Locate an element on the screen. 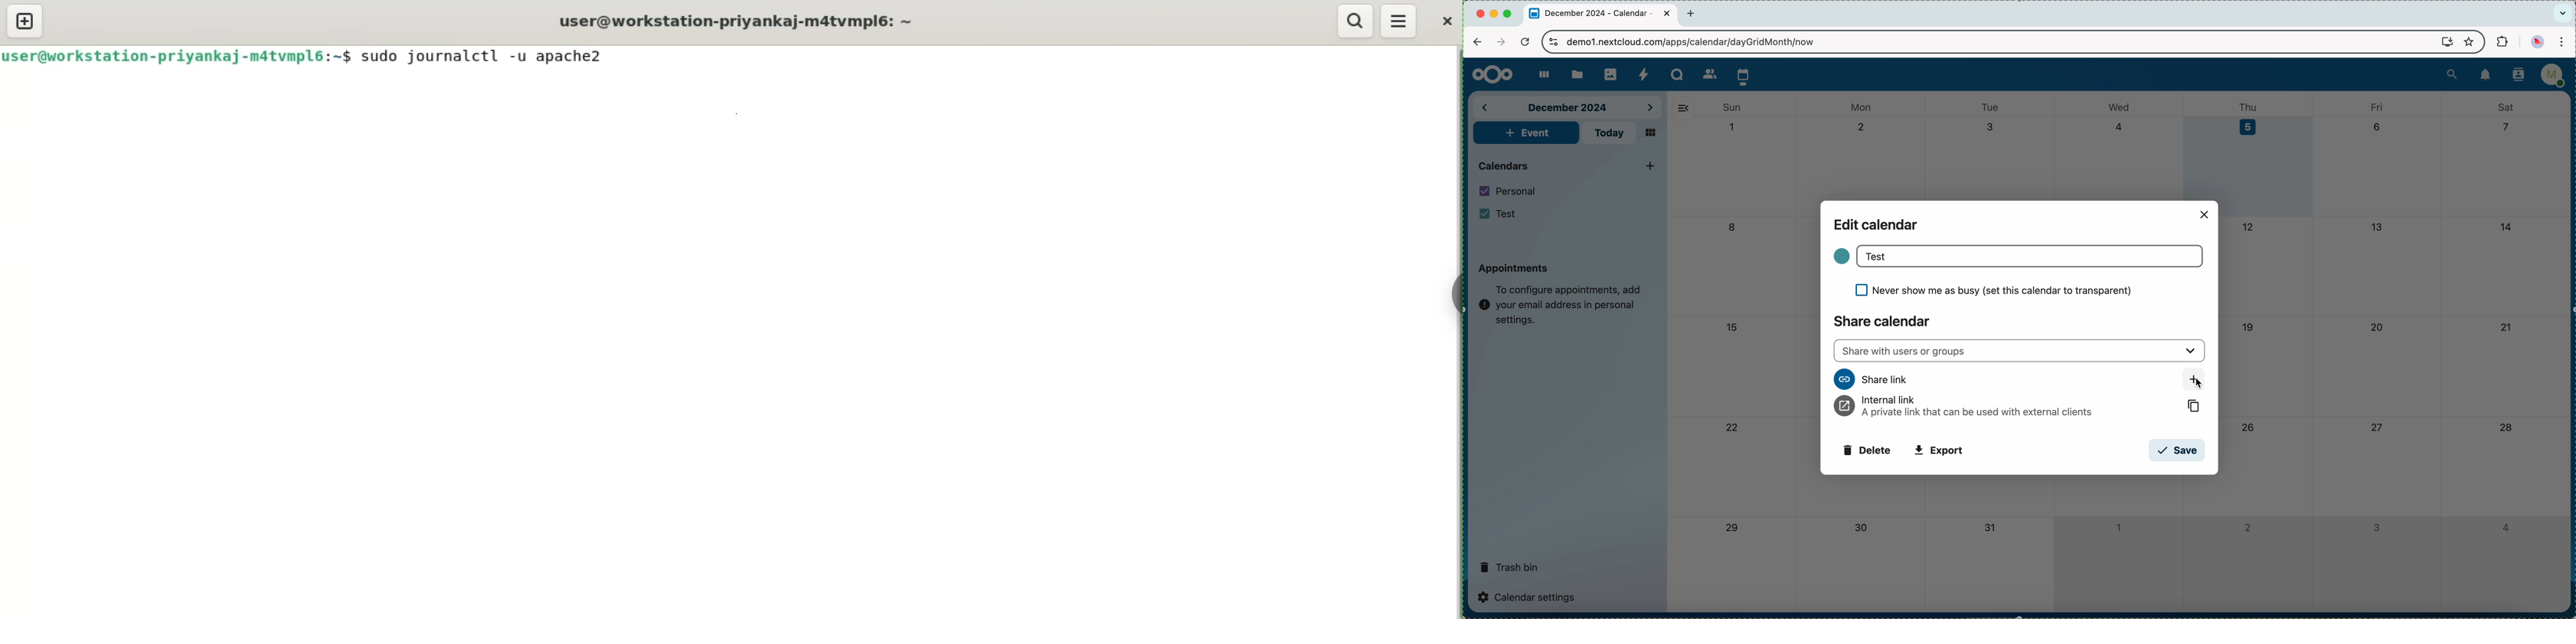  31 is located at coordinates (1991, 528).